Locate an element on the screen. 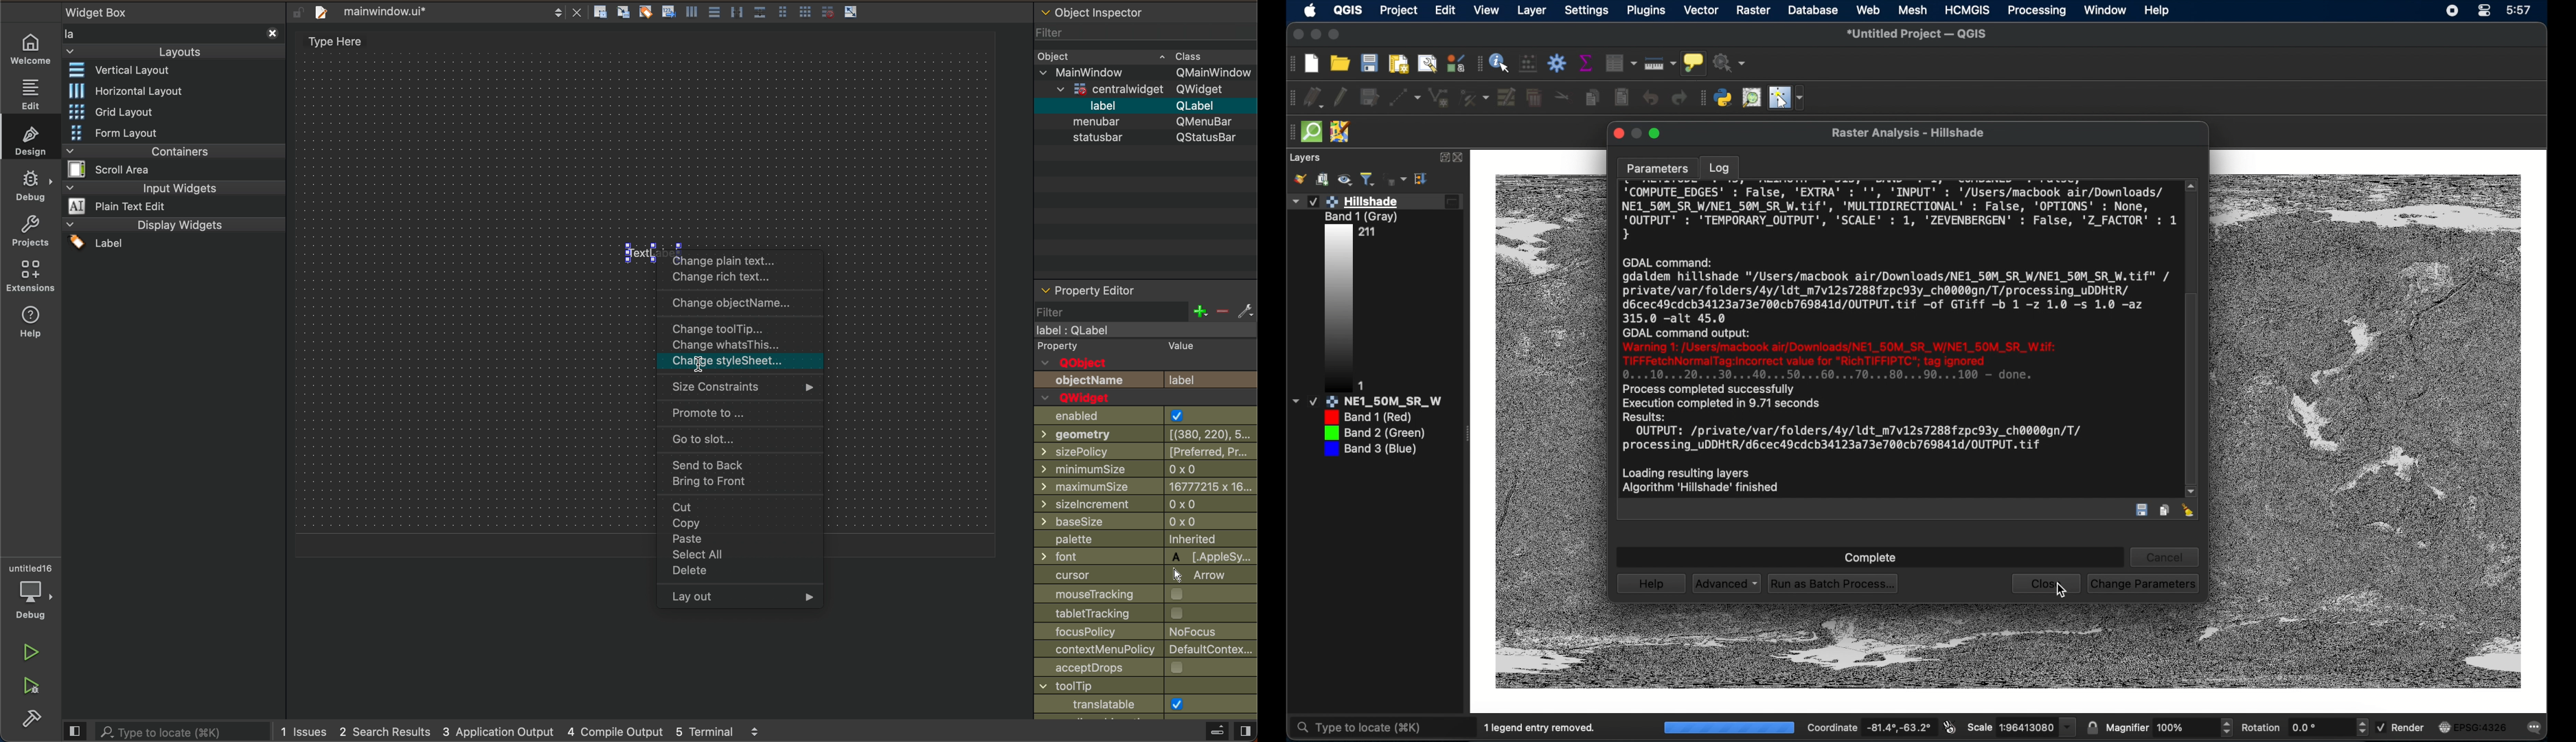  focus is located at coordinates (1137, 632).